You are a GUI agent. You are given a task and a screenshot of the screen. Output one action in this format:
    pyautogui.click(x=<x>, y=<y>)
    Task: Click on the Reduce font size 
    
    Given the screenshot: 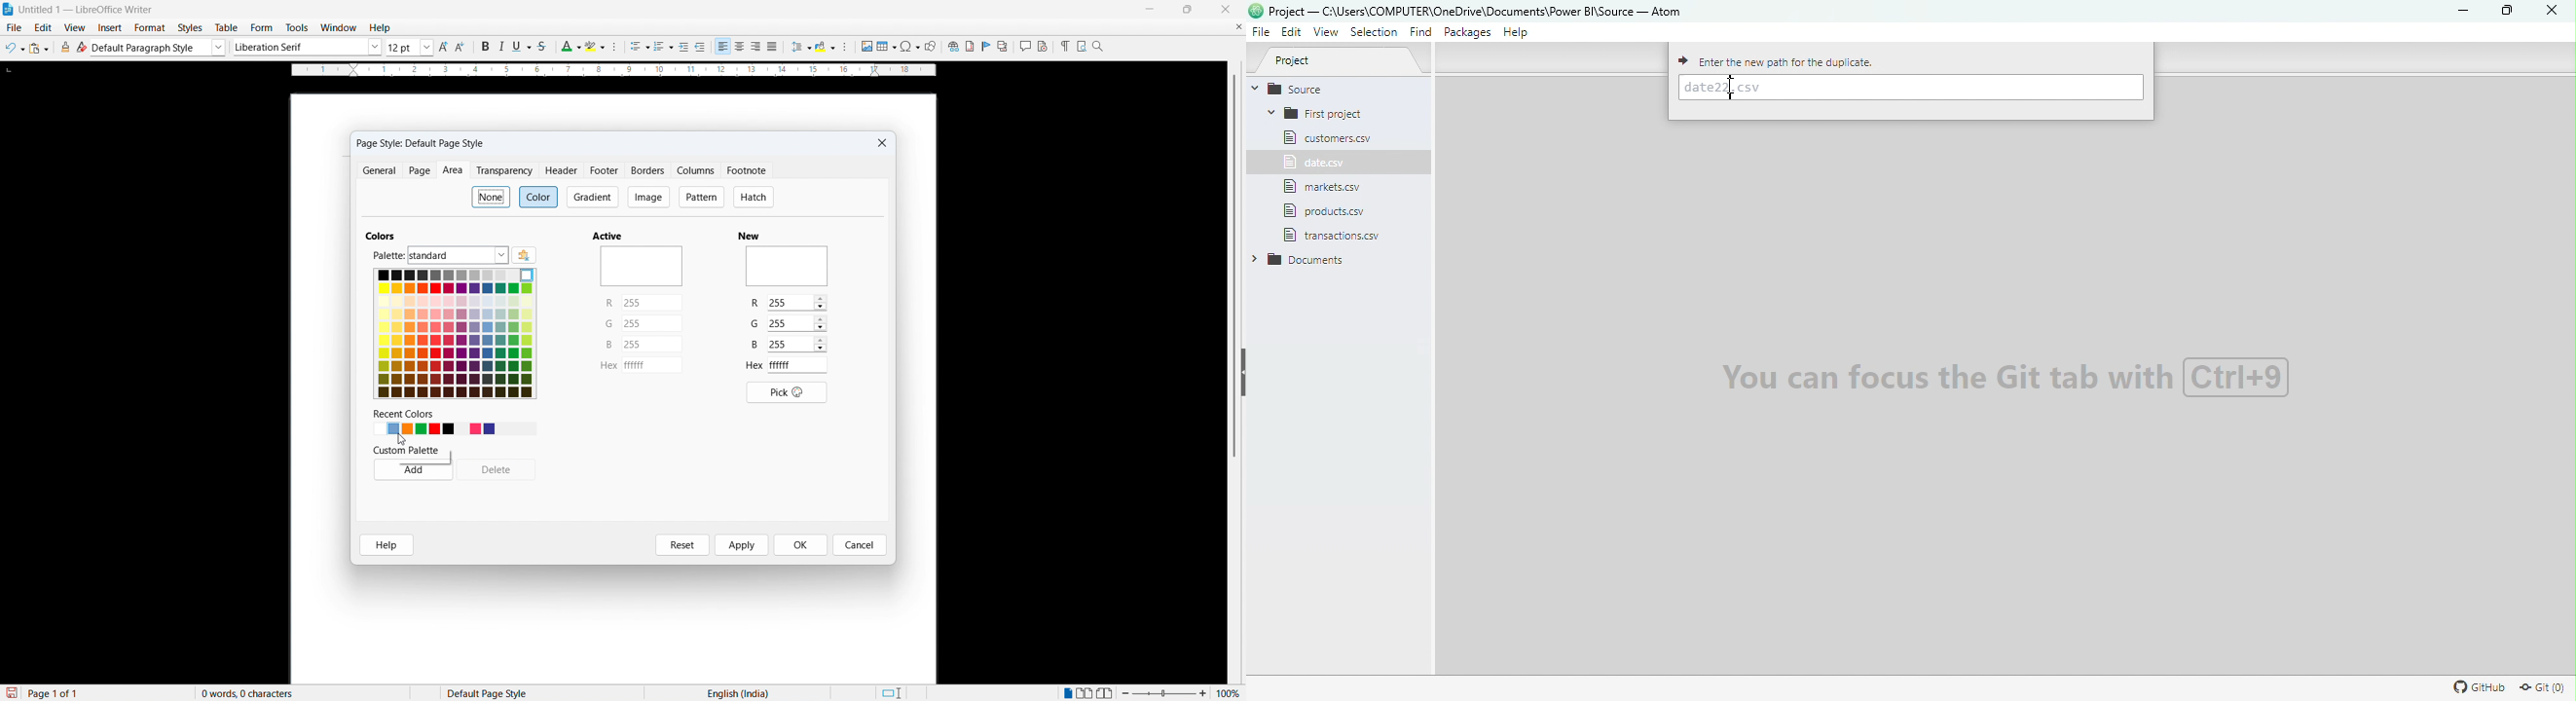 What is the action you would take?
    pyautogui.click(x=461, y=47)
    